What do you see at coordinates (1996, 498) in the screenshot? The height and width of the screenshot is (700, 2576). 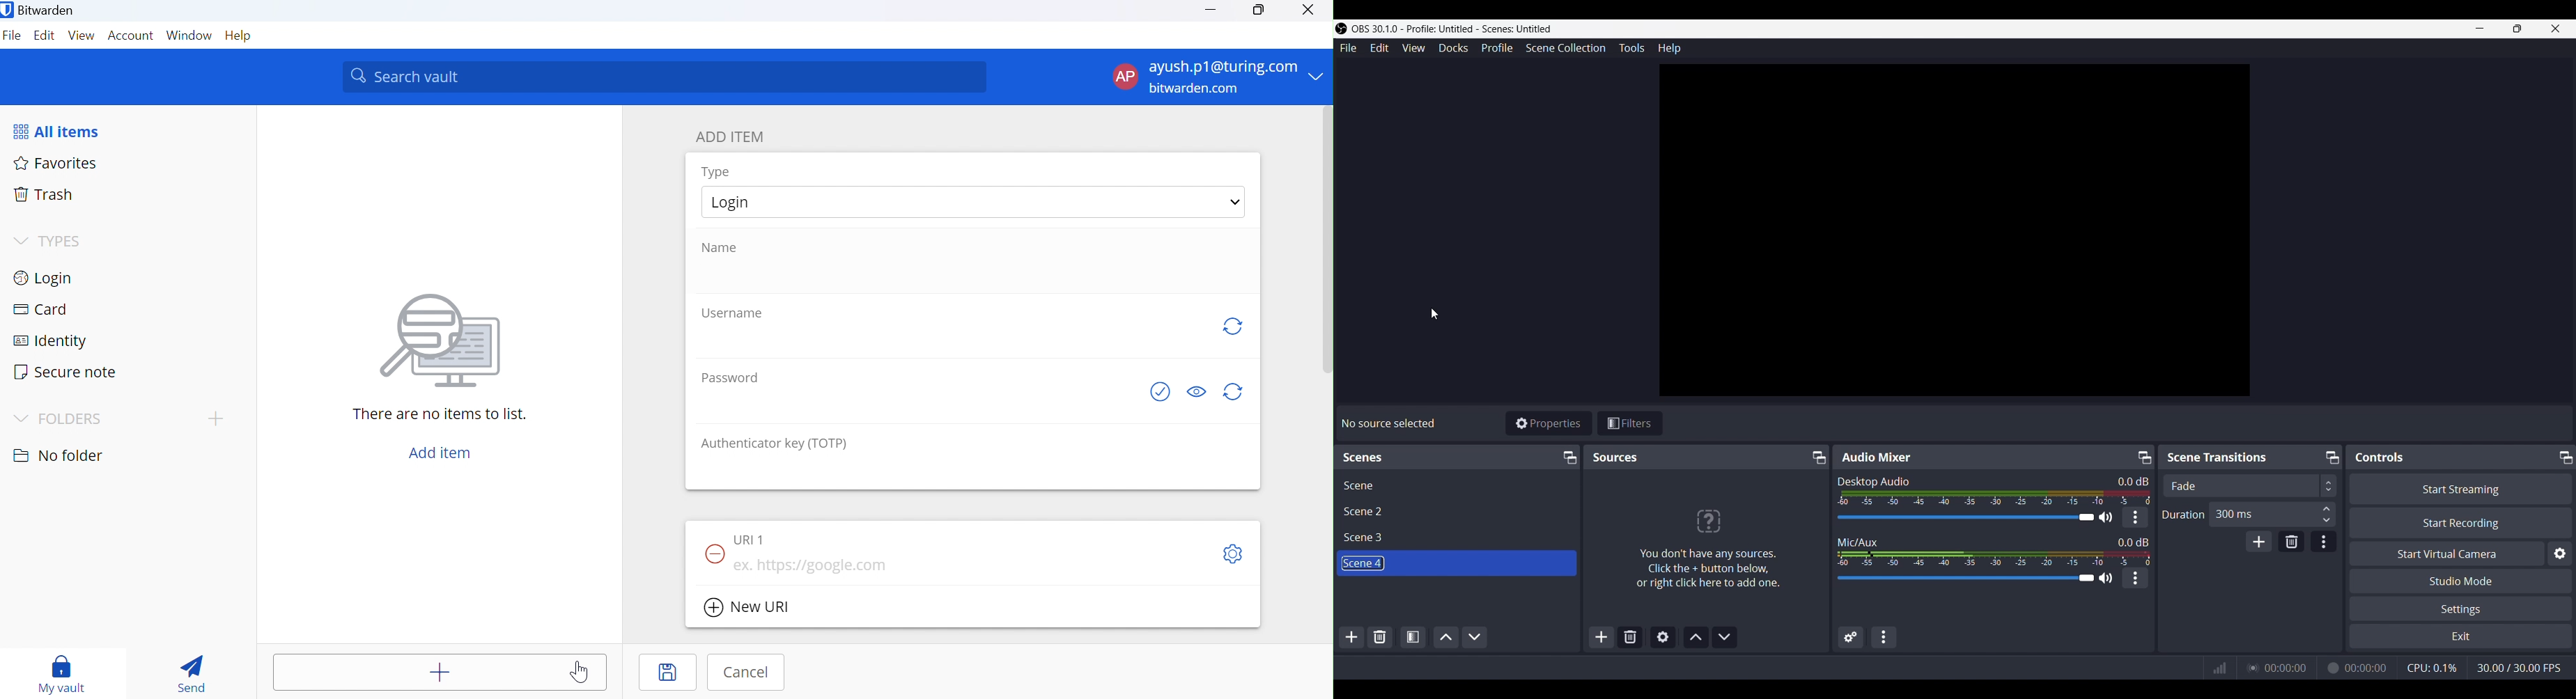 I see `Volume Meter` at bounding box center [1996, 498].